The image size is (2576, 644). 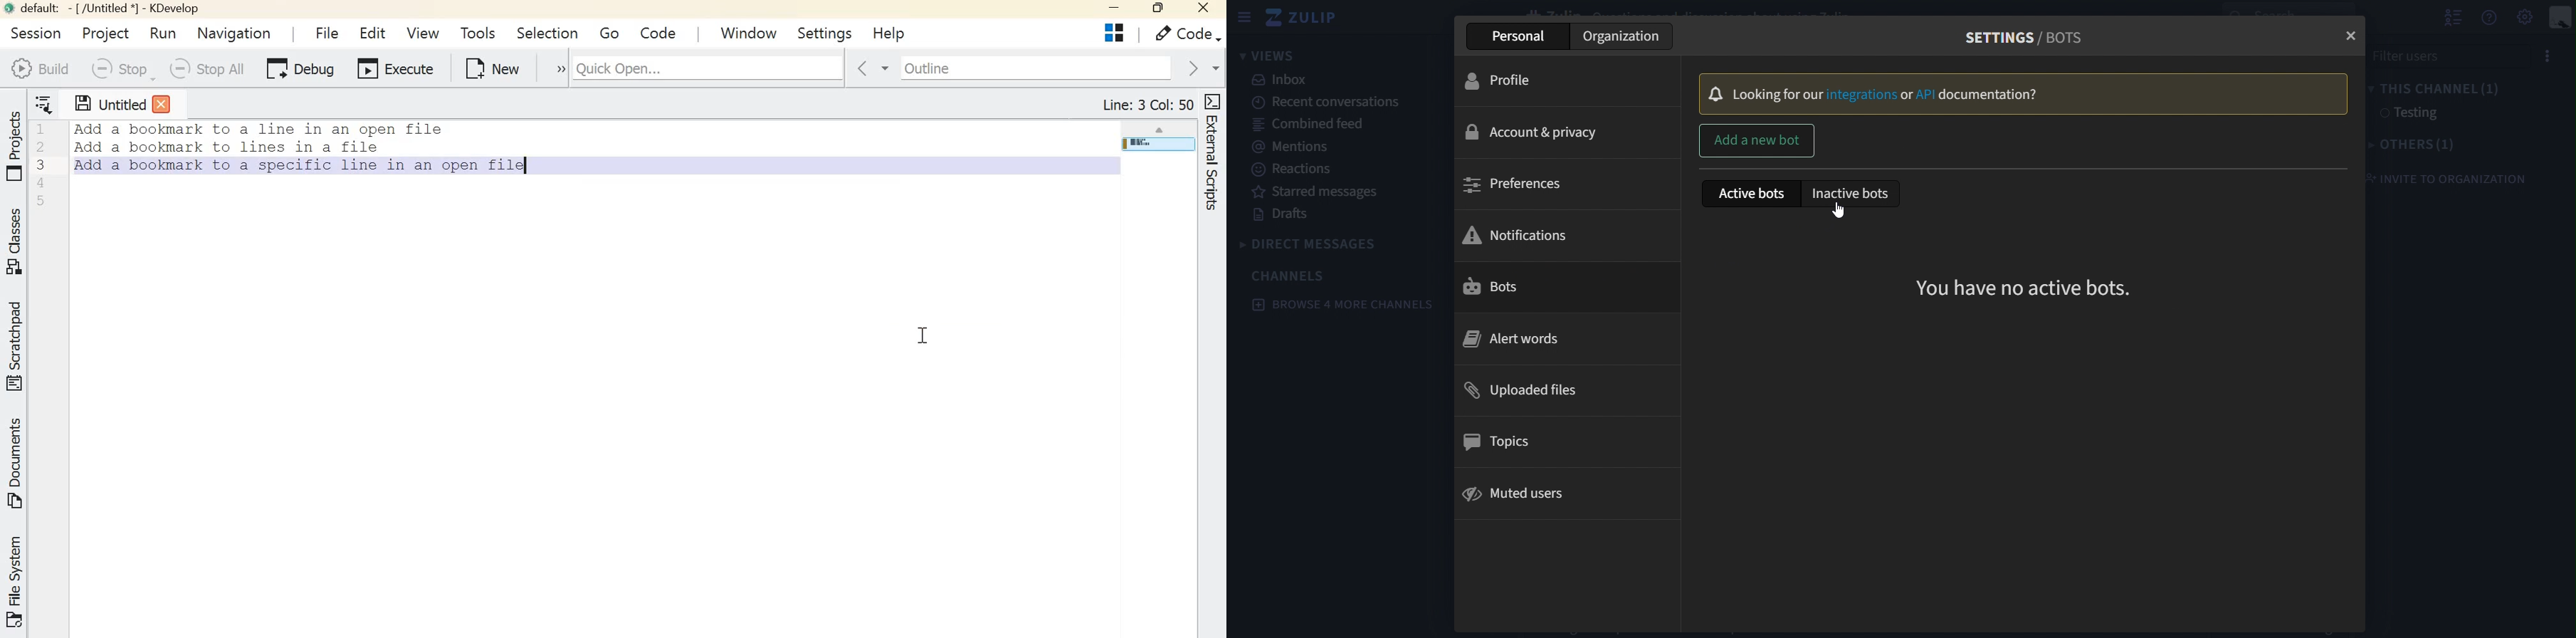 I want to click on or, so click(x=1908, y=95).